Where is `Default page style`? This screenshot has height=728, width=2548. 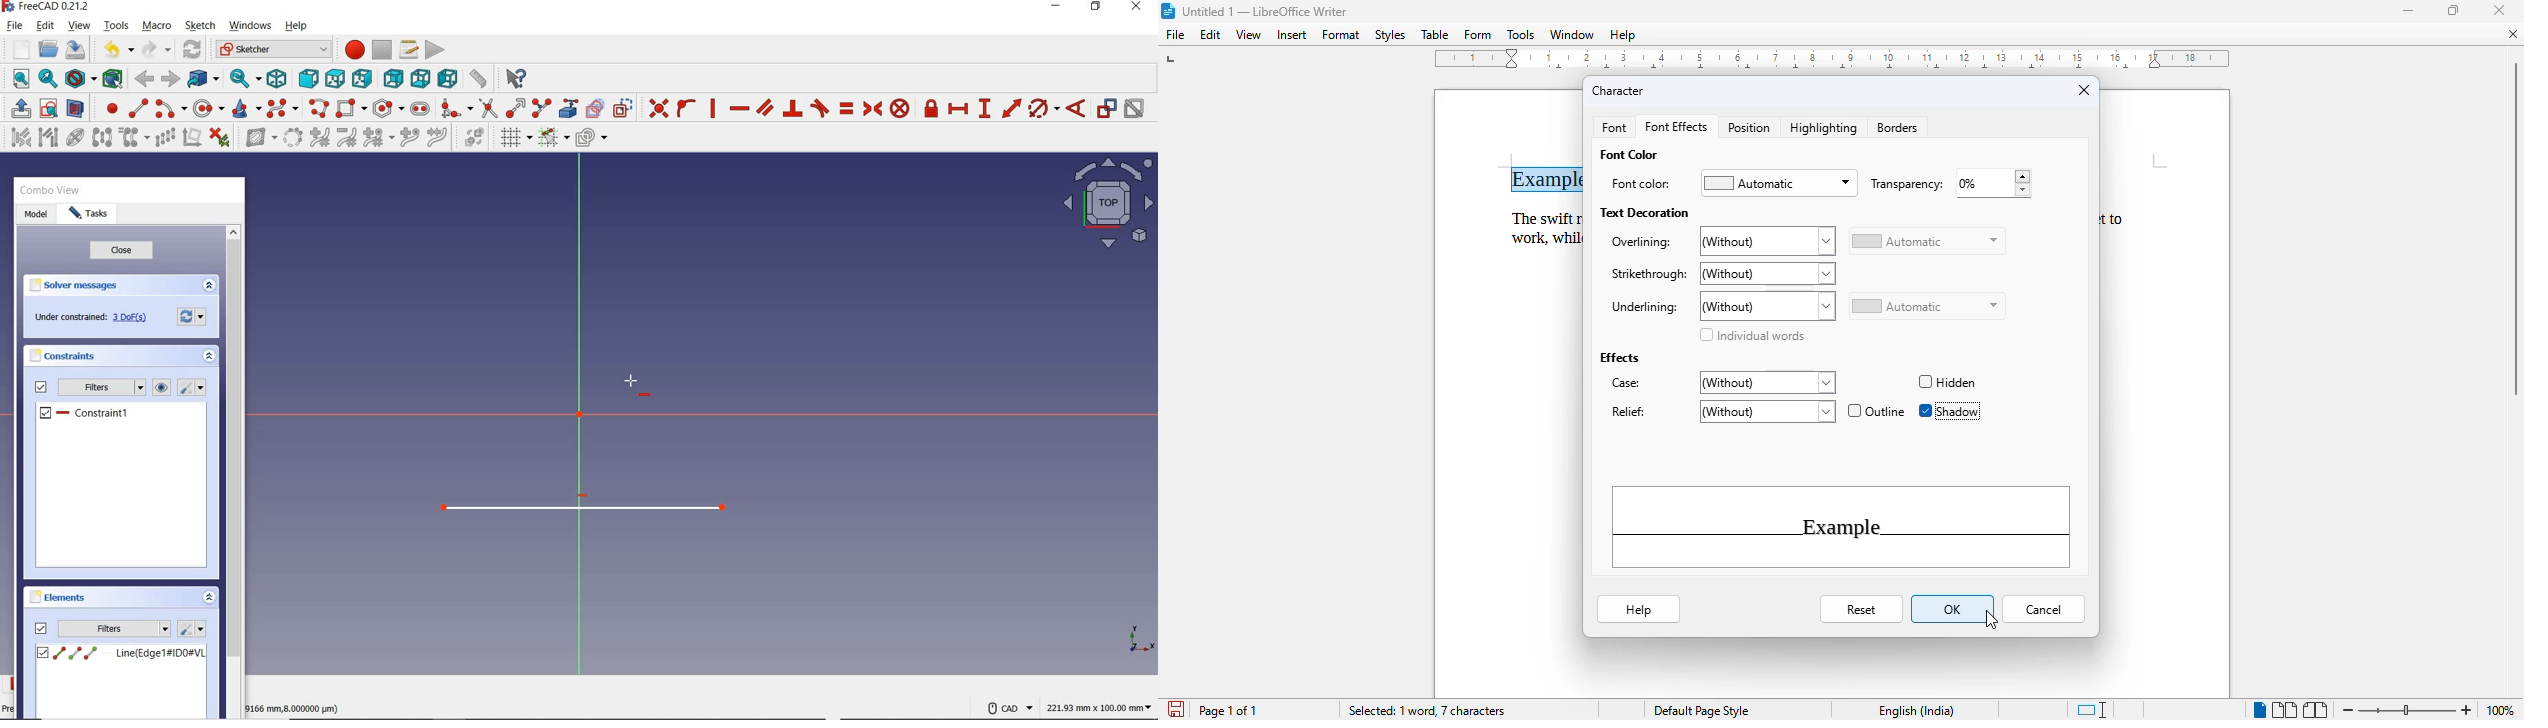
Default page style is located at coordinates (1701, 711).